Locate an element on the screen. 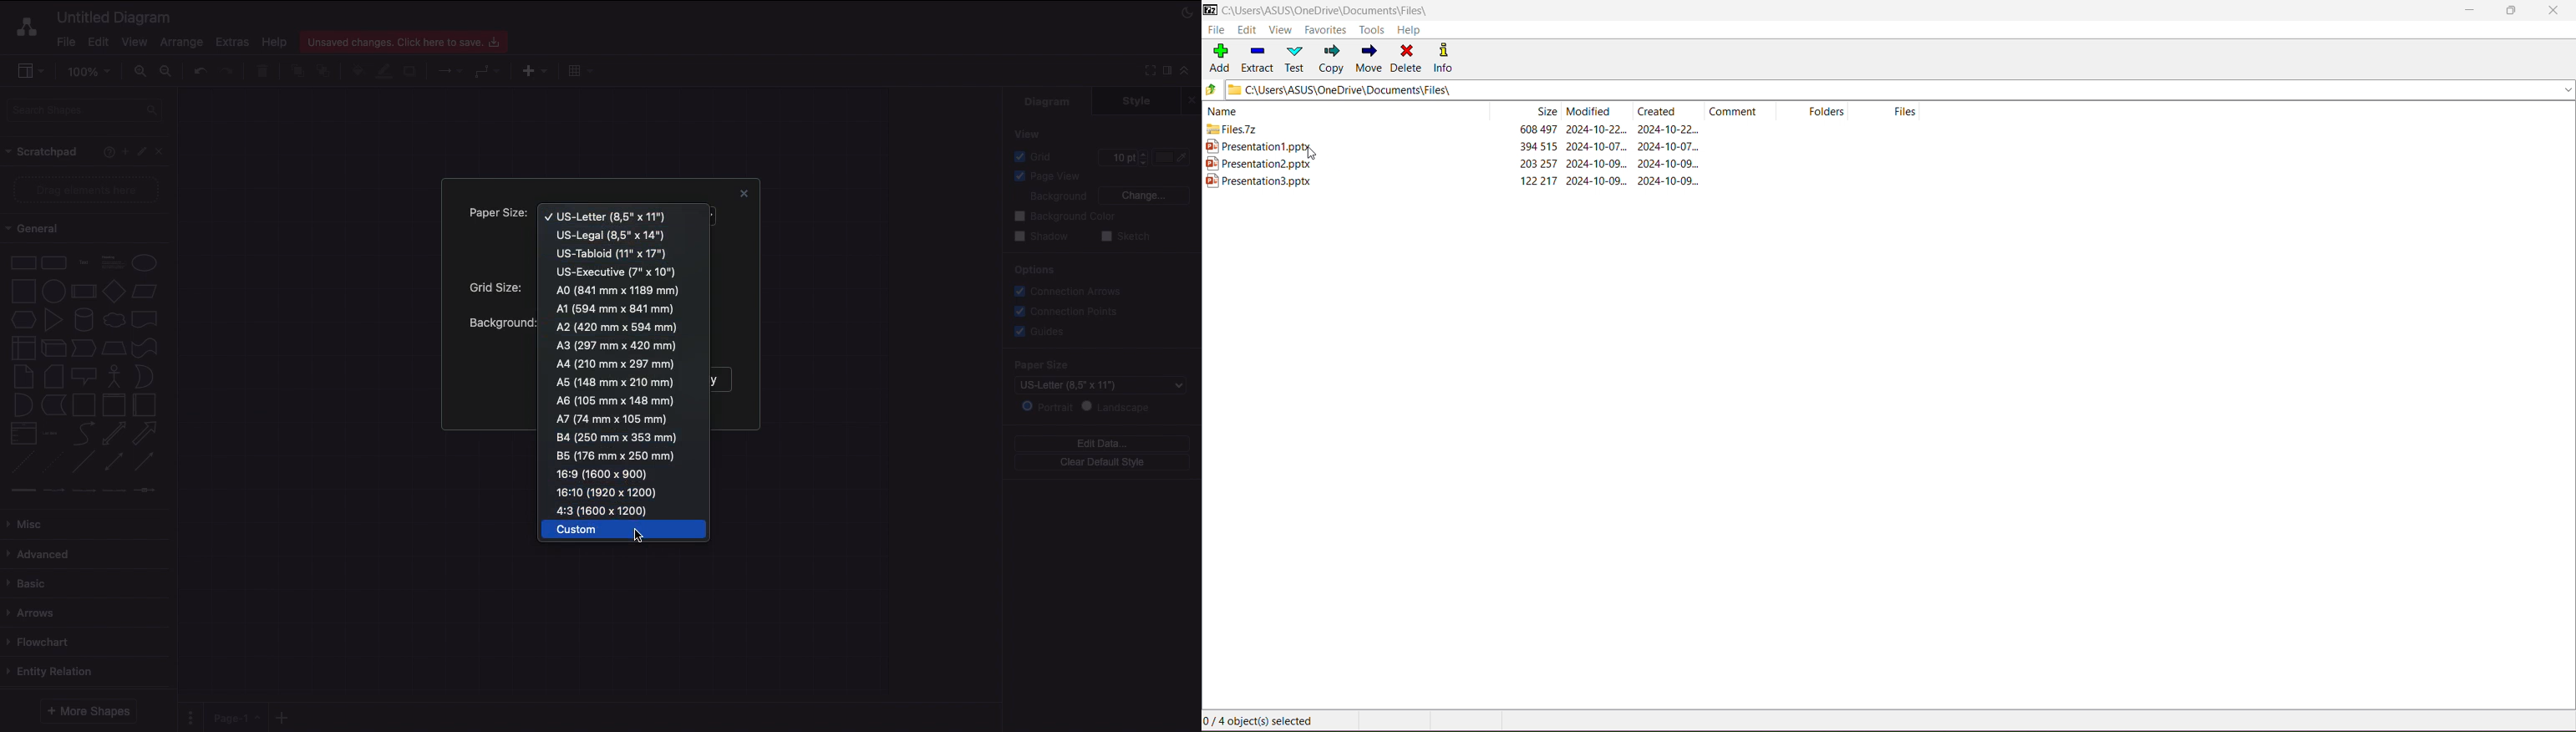 The width and height of the screenshot is (2576, 756). Rectangle is located at coordinates (22, 262).